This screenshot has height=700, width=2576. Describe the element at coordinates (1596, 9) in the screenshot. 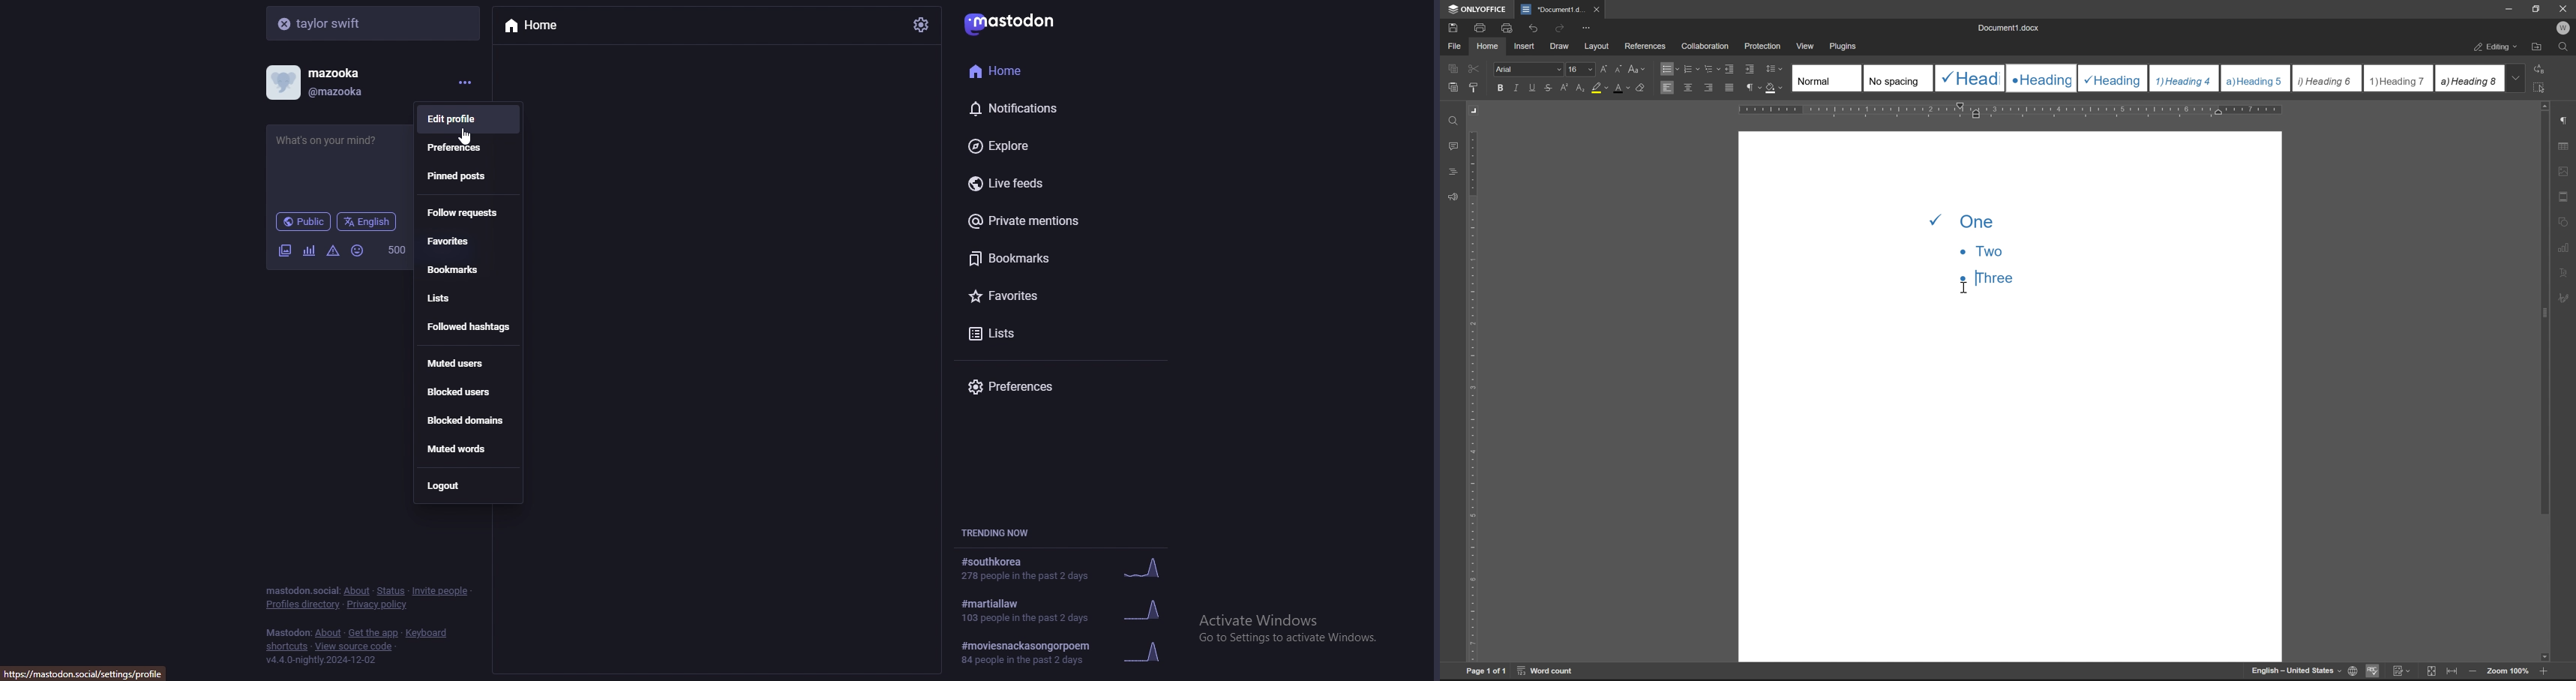

I see `close` at that location.